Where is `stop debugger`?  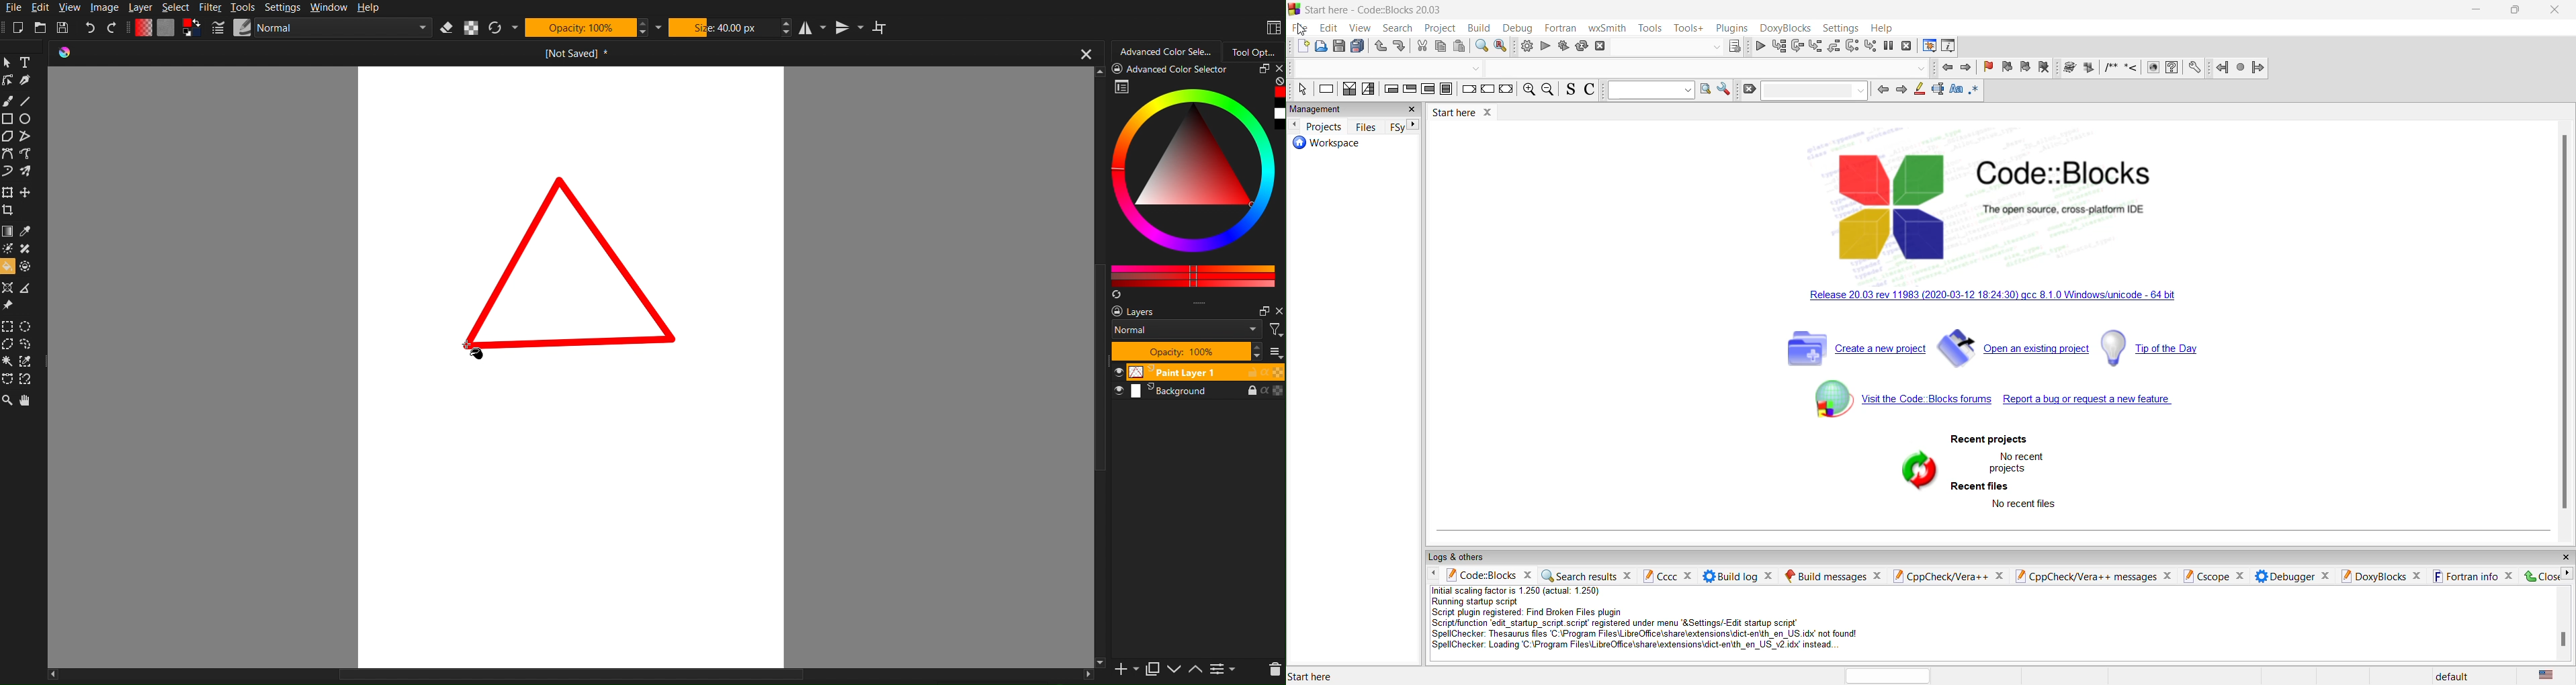 stop debugger is located at coordinates (1907, 46).